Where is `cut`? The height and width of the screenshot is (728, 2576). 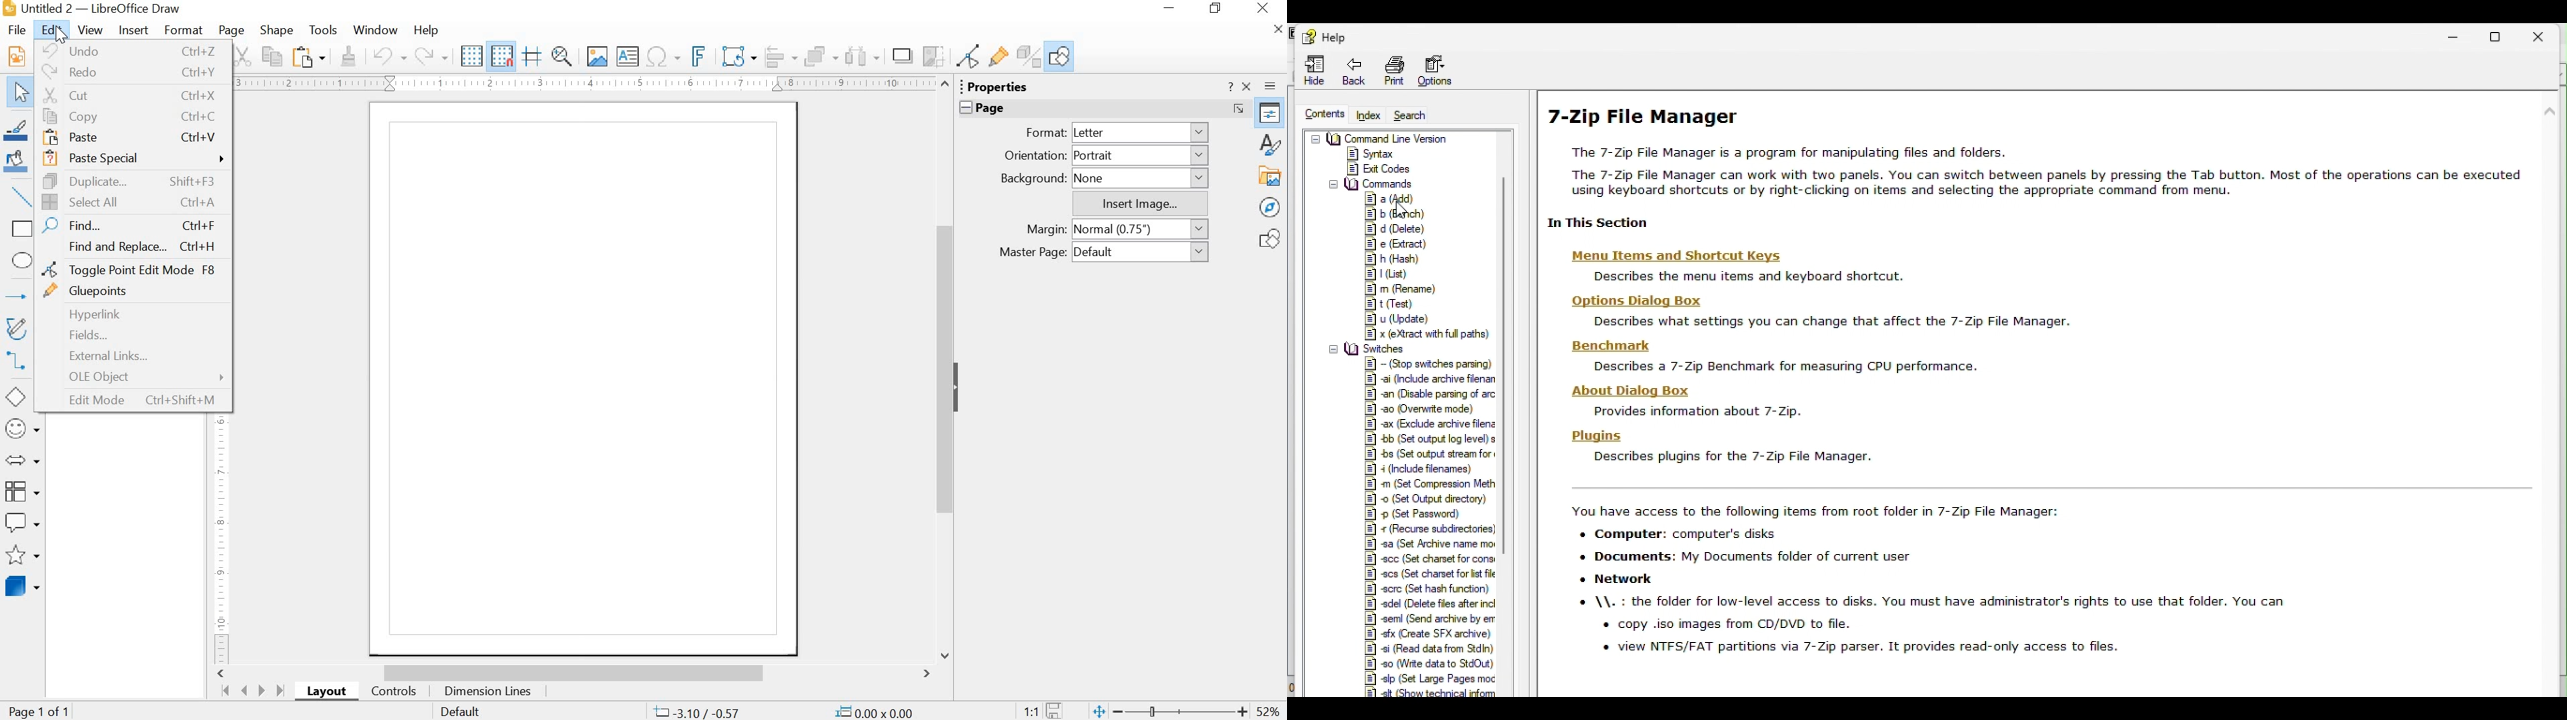 cut is located at coordinates (132, 95).